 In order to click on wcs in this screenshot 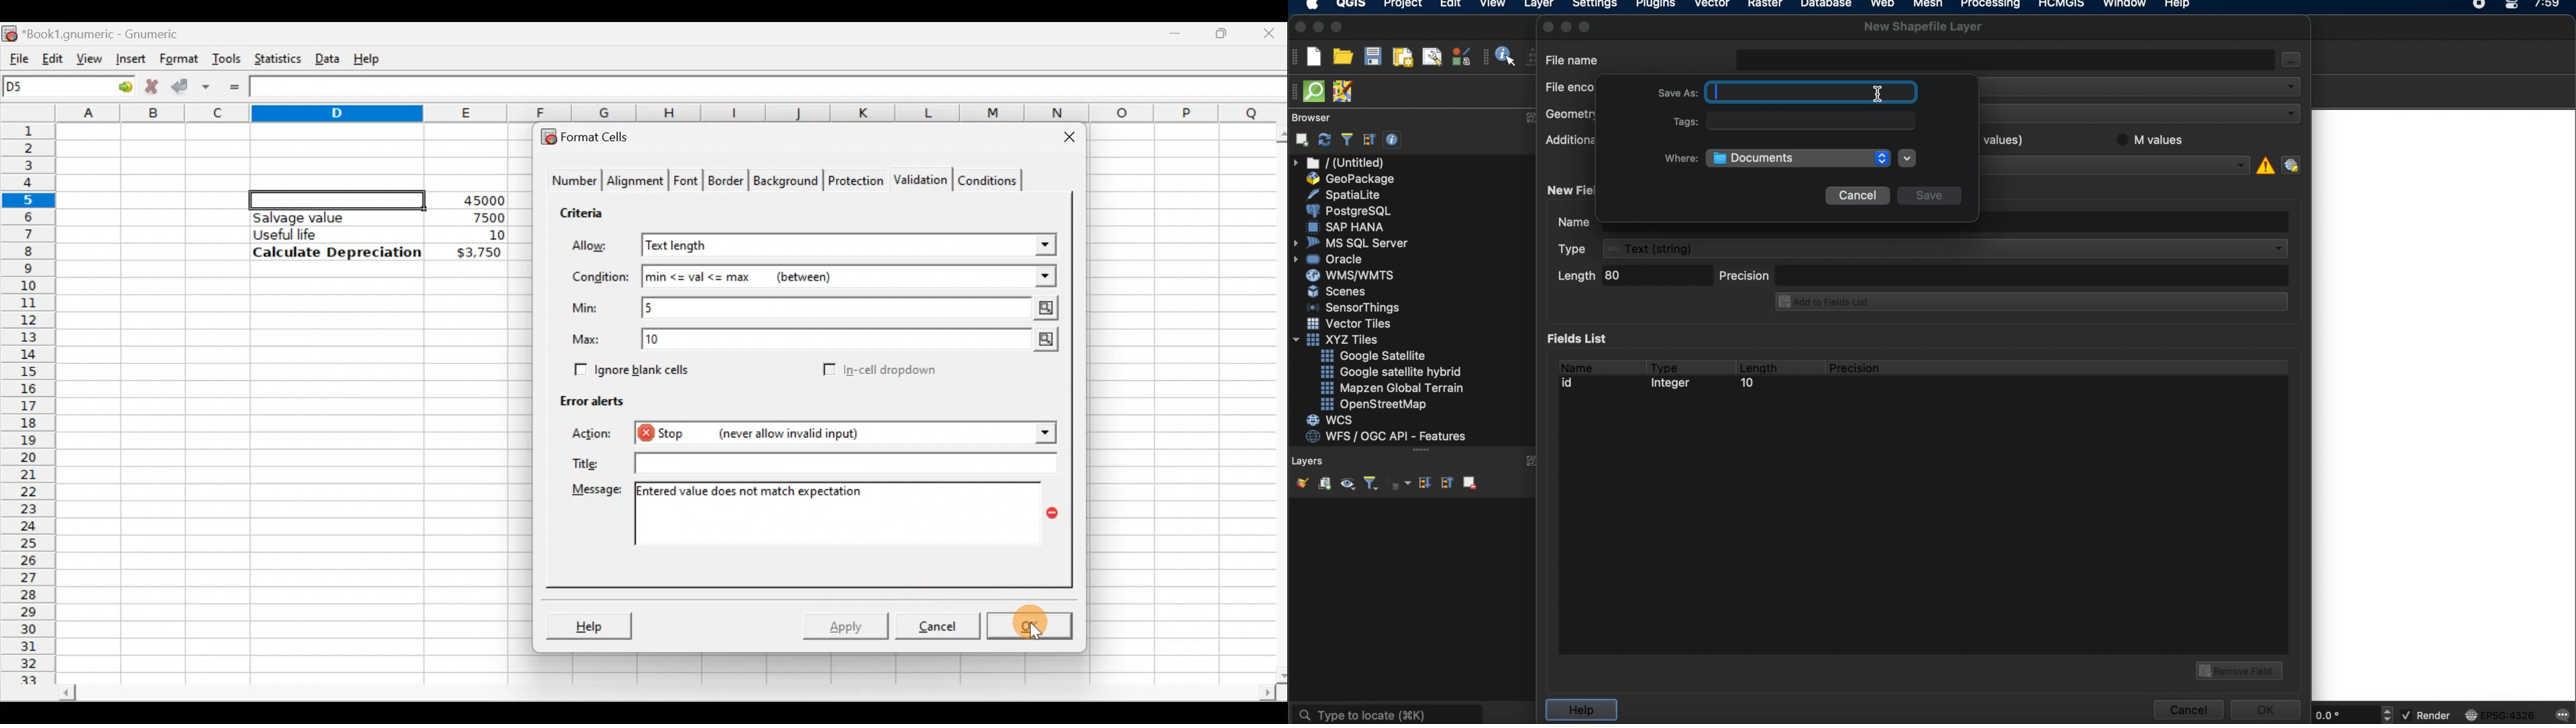, I will do `click(1332, 421)`.